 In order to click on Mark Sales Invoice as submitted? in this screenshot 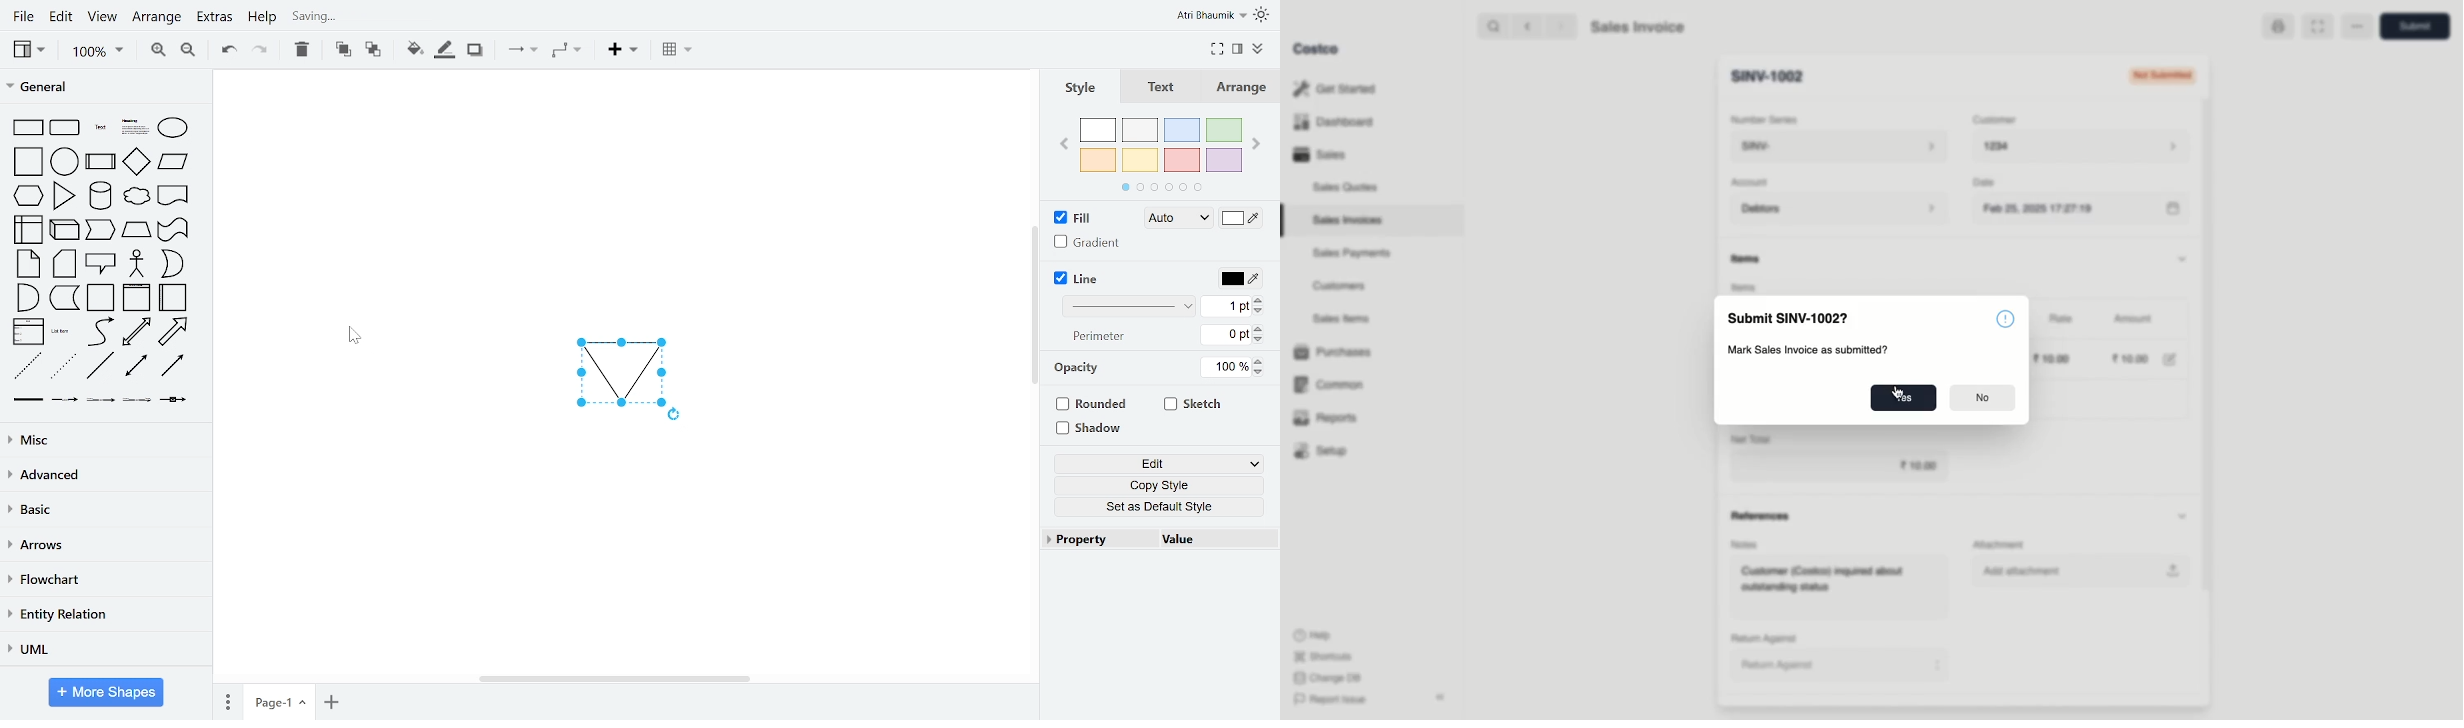, I will do `click(1812, 352)`.